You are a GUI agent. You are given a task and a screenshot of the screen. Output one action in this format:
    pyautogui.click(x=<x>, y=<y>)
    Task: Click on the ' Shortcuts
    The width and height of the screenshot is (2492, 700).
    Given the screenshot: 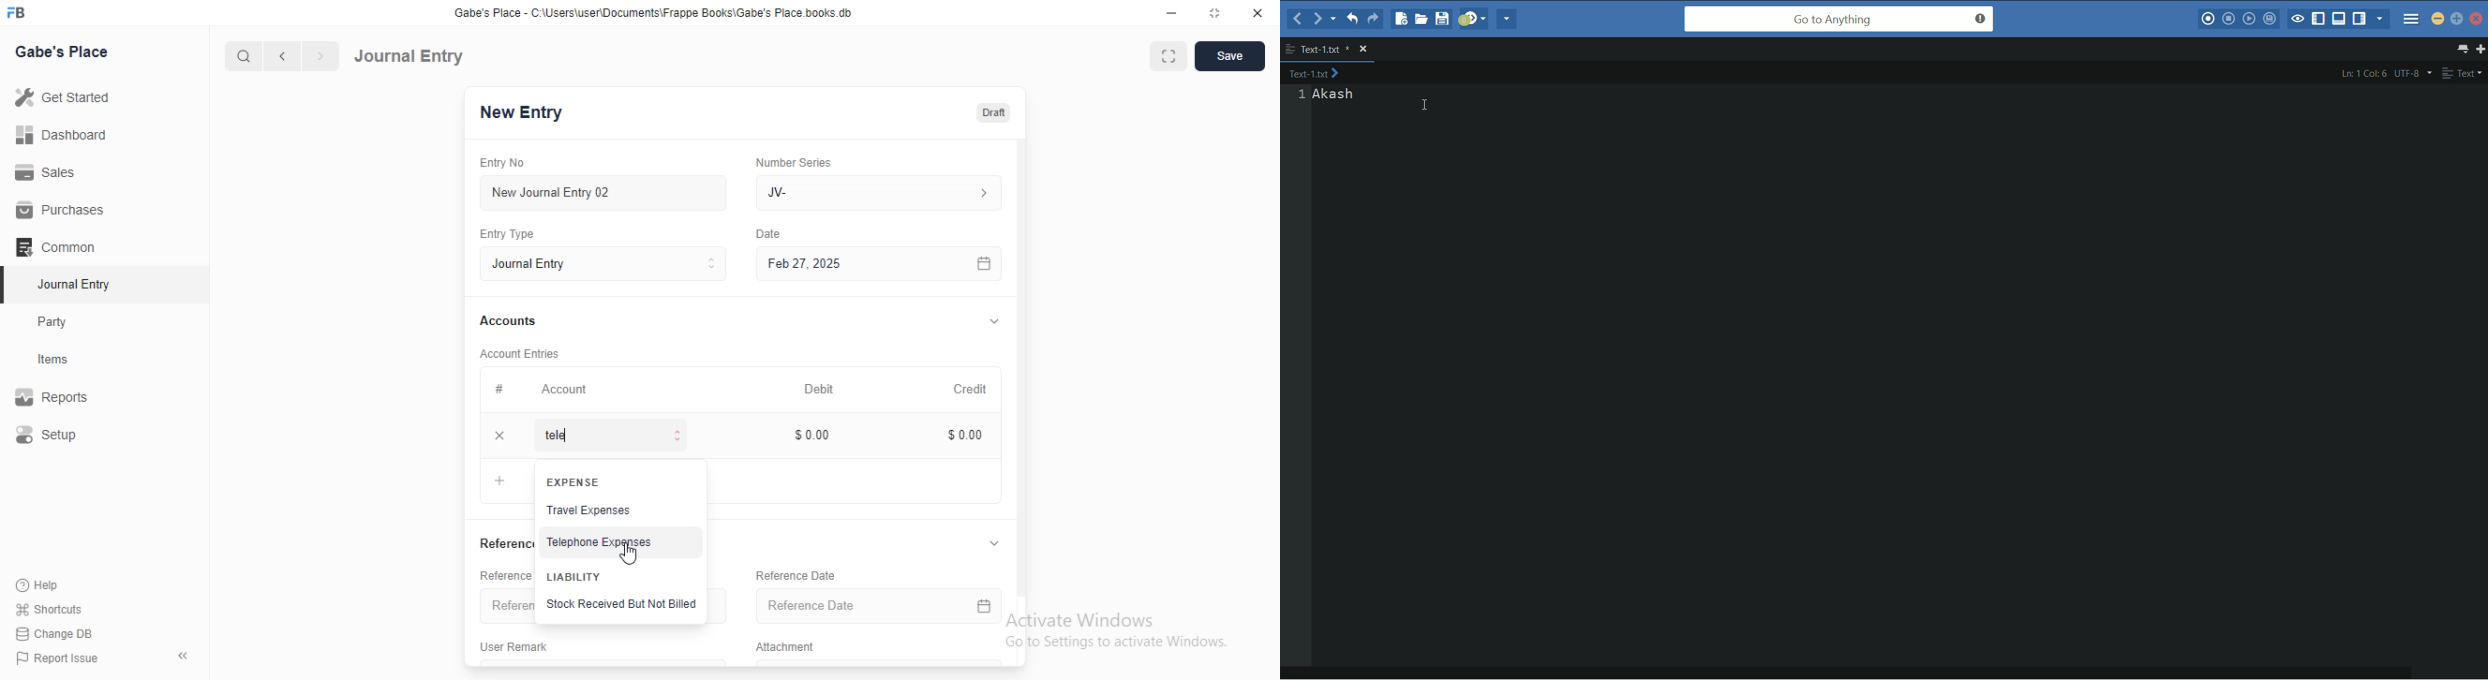 What is the action you would take?
    pyautogui.click(x=50, y=608)
    